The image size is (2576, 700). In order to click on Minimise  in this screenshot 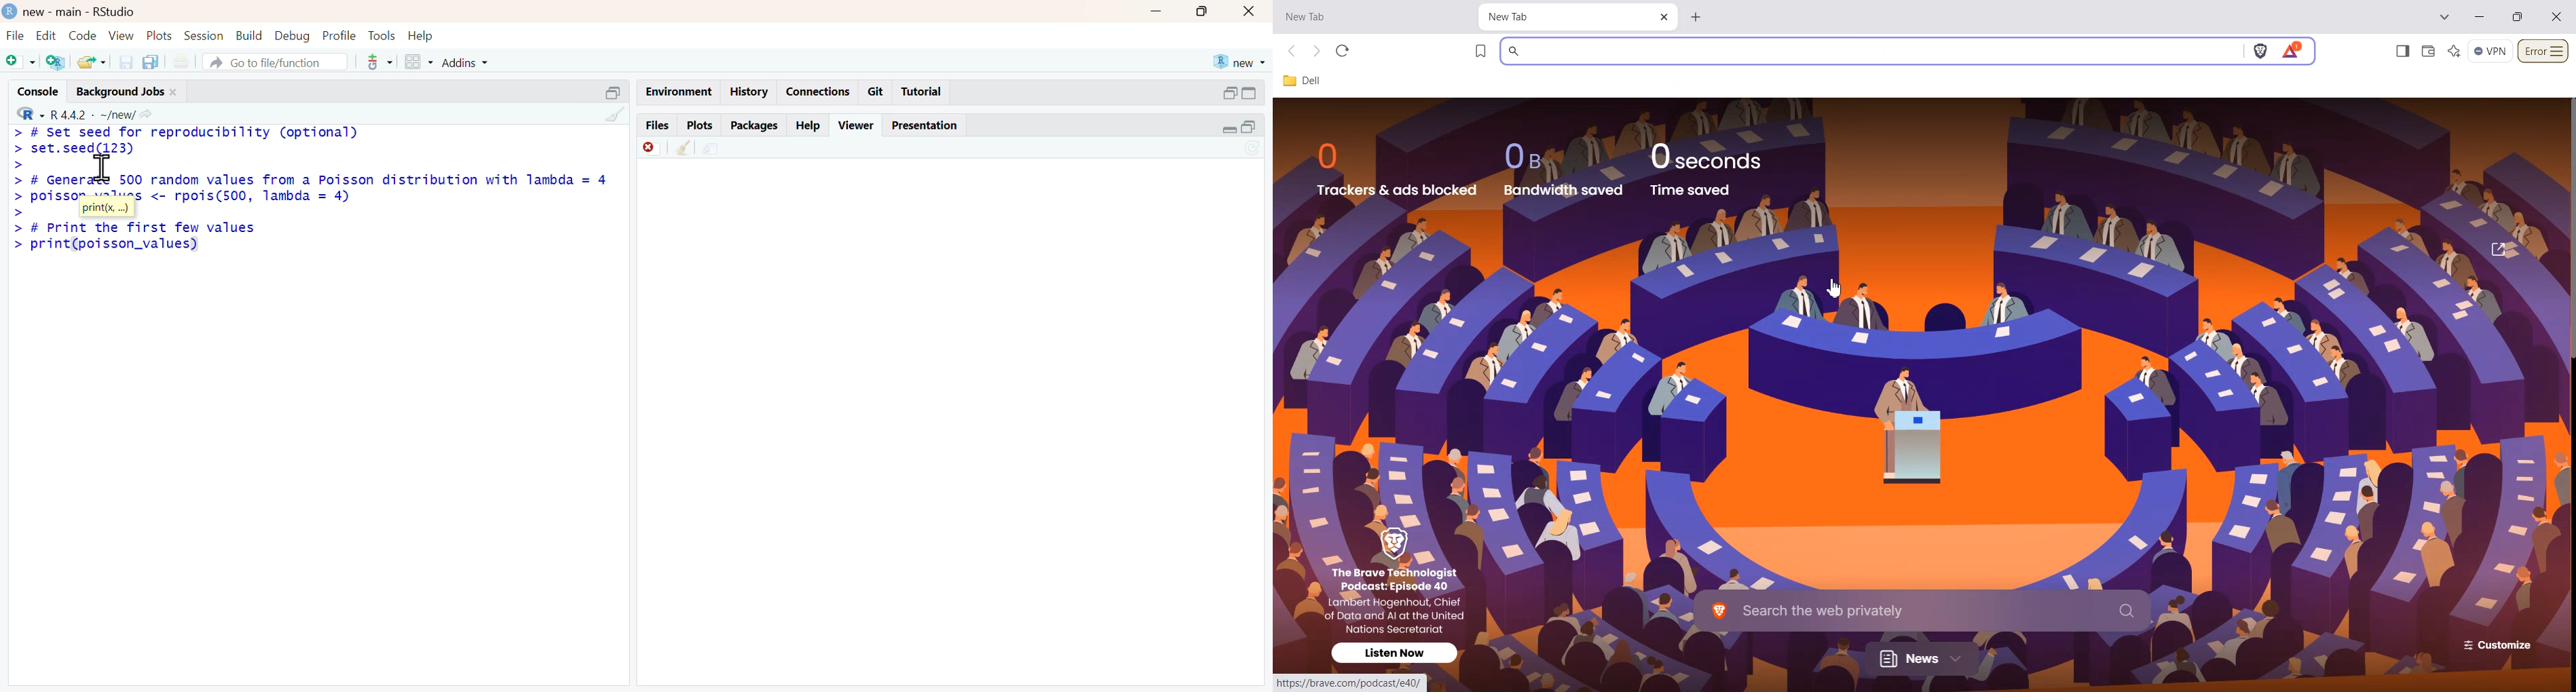, I will do `click(1159, 11)`.